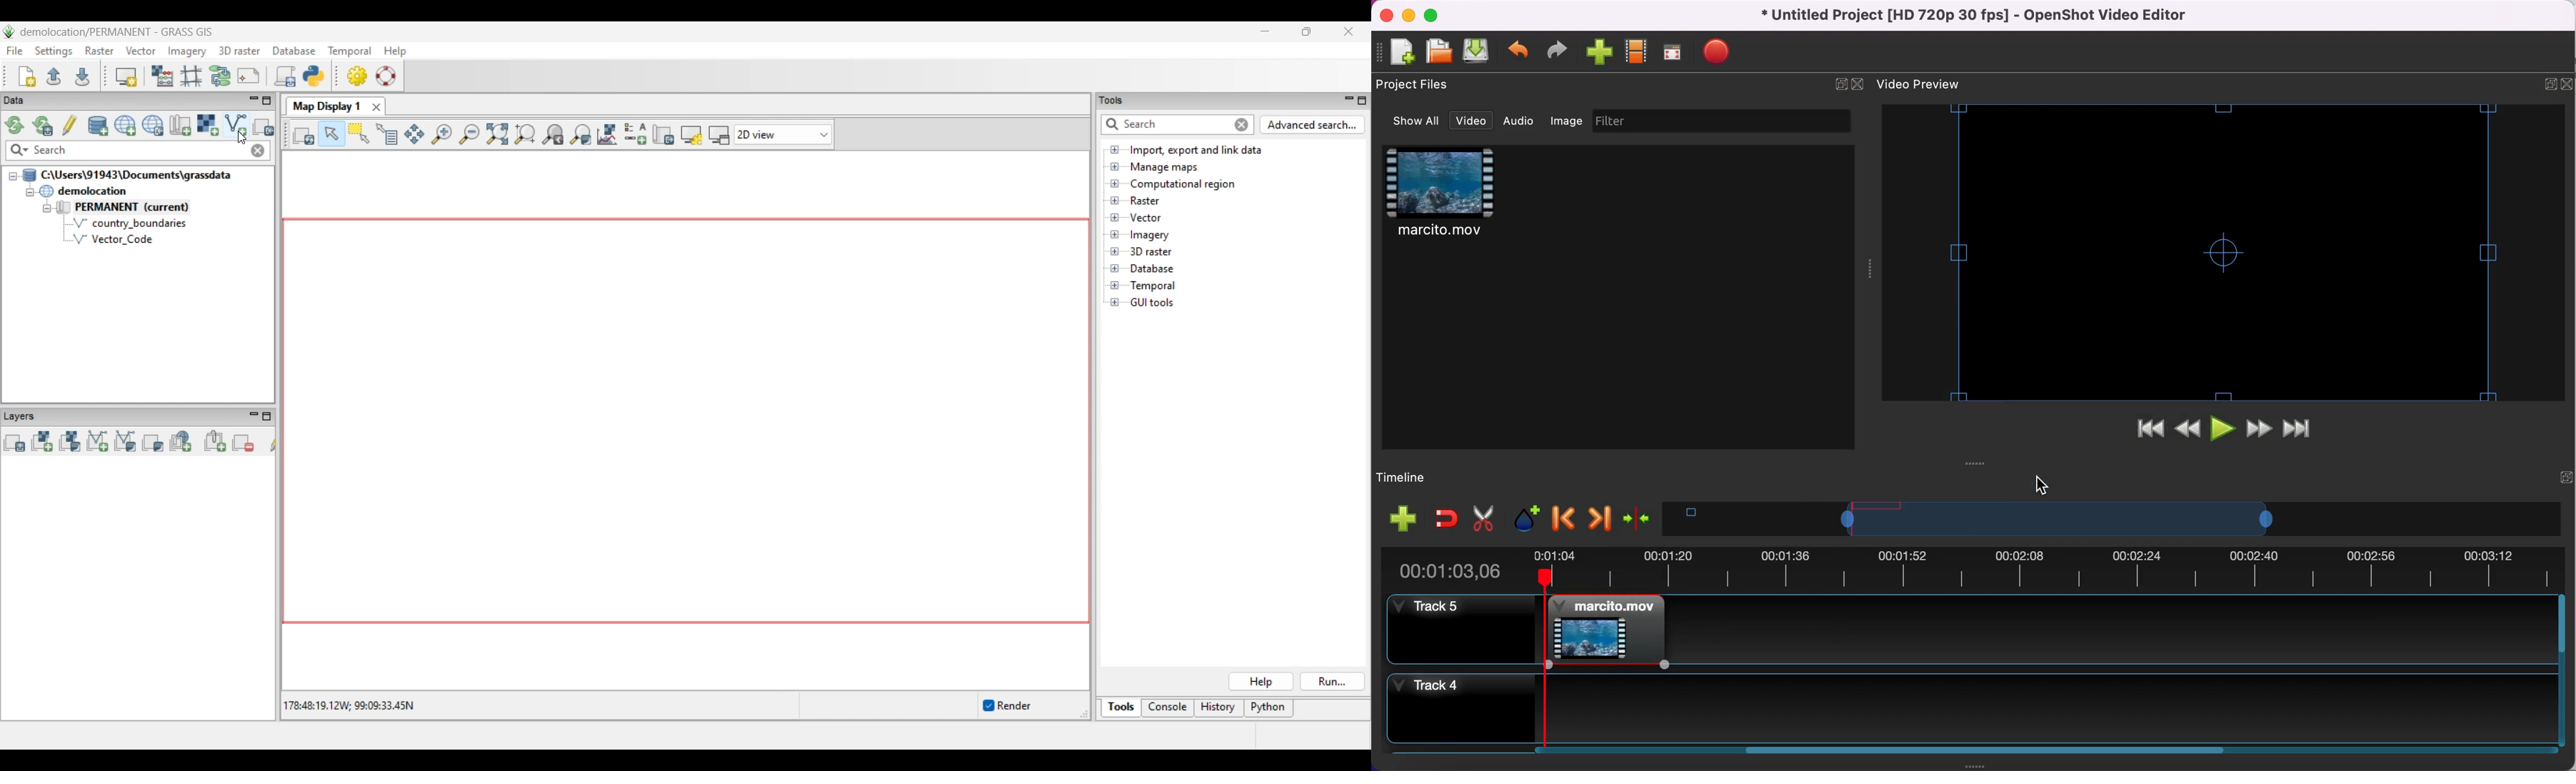 This screenshot has width=2576, height=784. What do you see at coordinates (1562, 120) in the screenshot?
I see `image` at bounding box center [1562, 120].